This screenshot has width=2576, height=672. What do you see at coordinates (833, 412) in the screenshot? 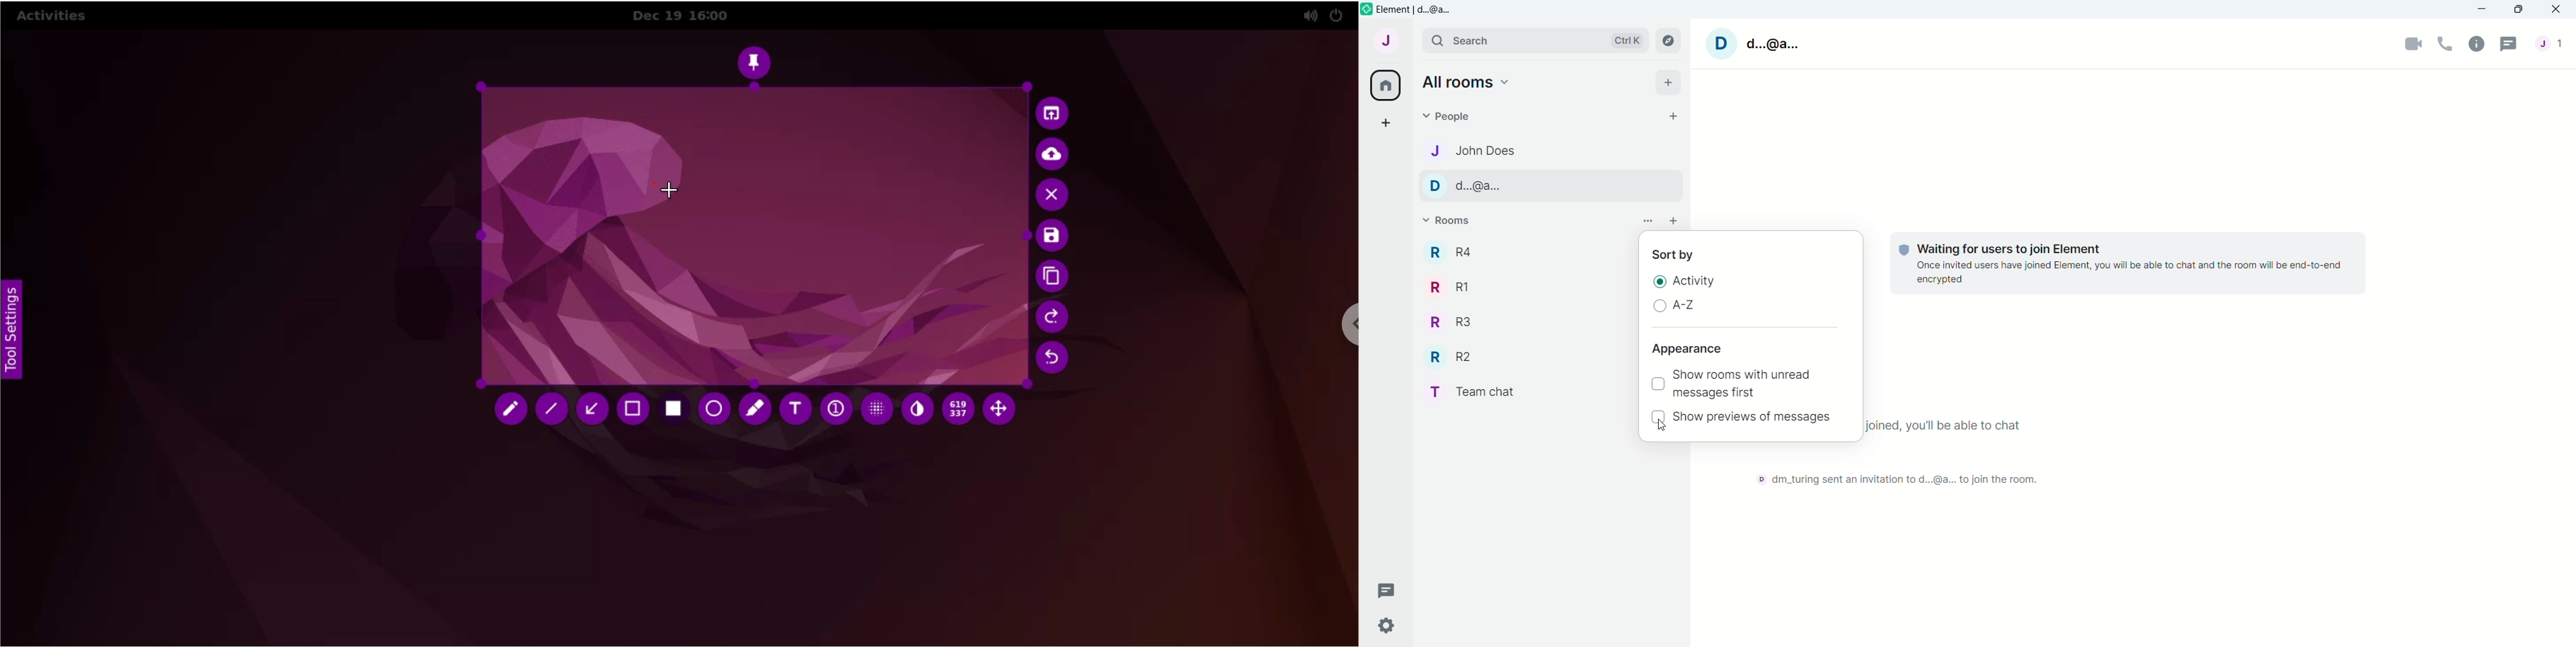
I see `auto increment ` at bounding box center [833, 412].